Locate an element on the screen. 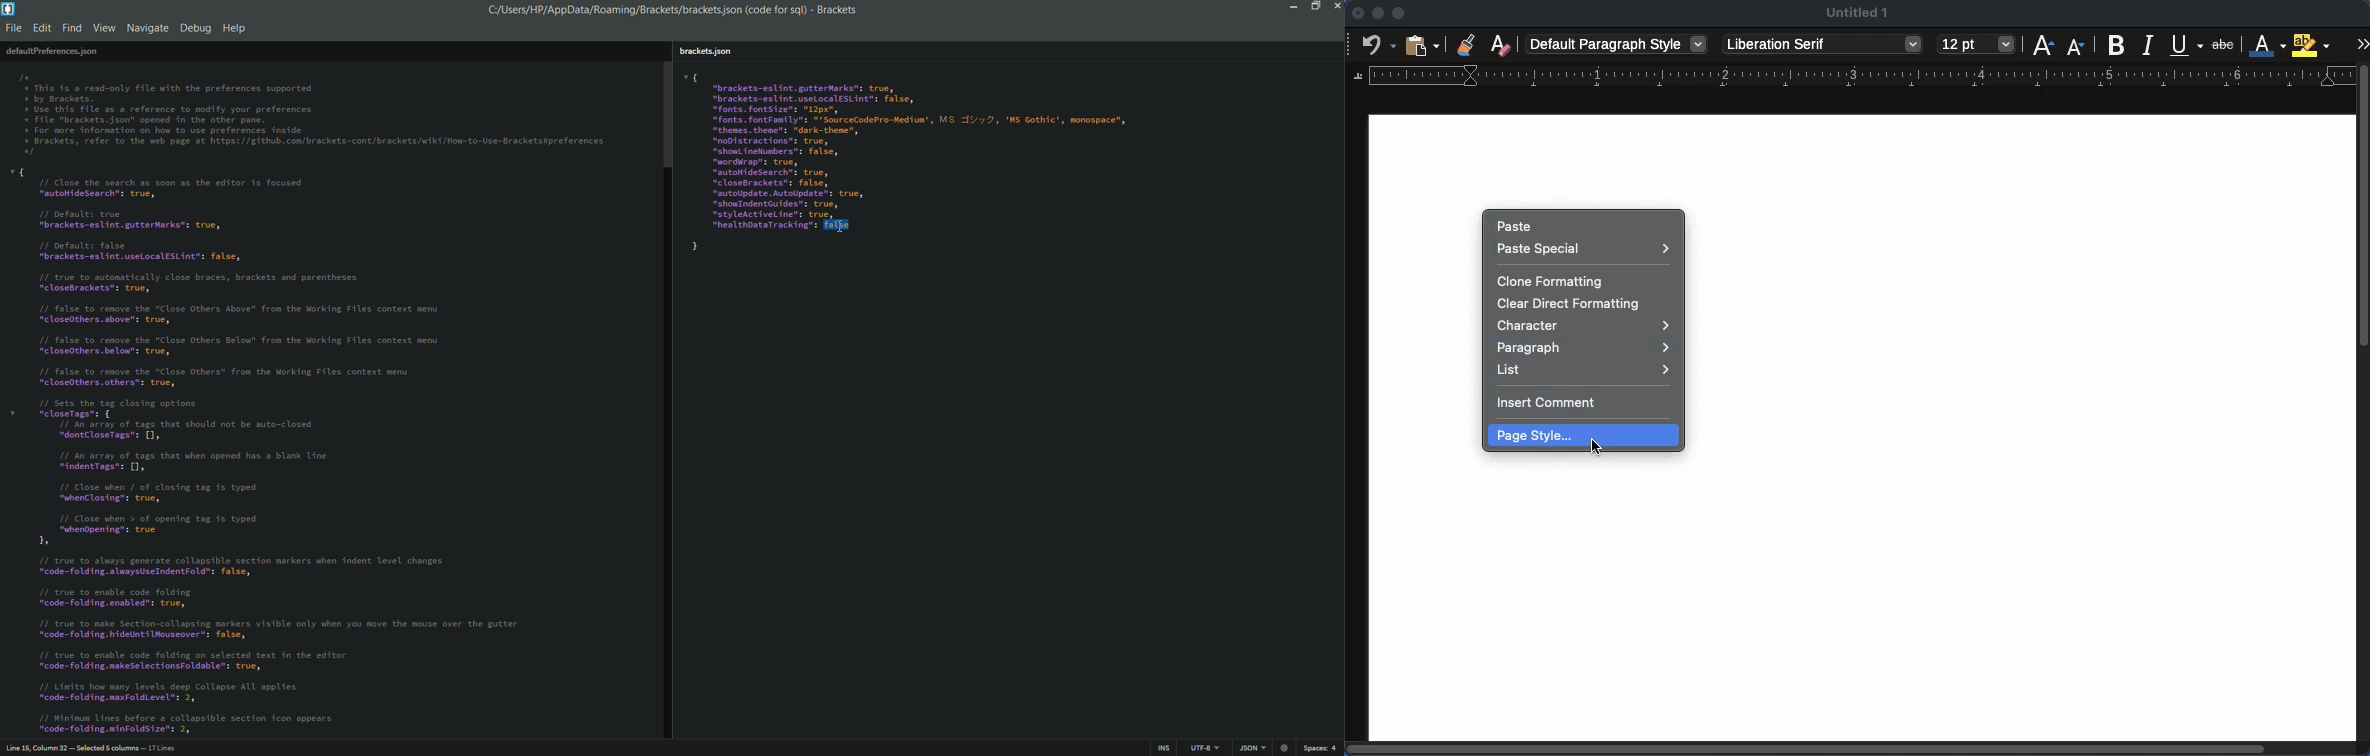  Close app is located at coordinates (1336, 6).